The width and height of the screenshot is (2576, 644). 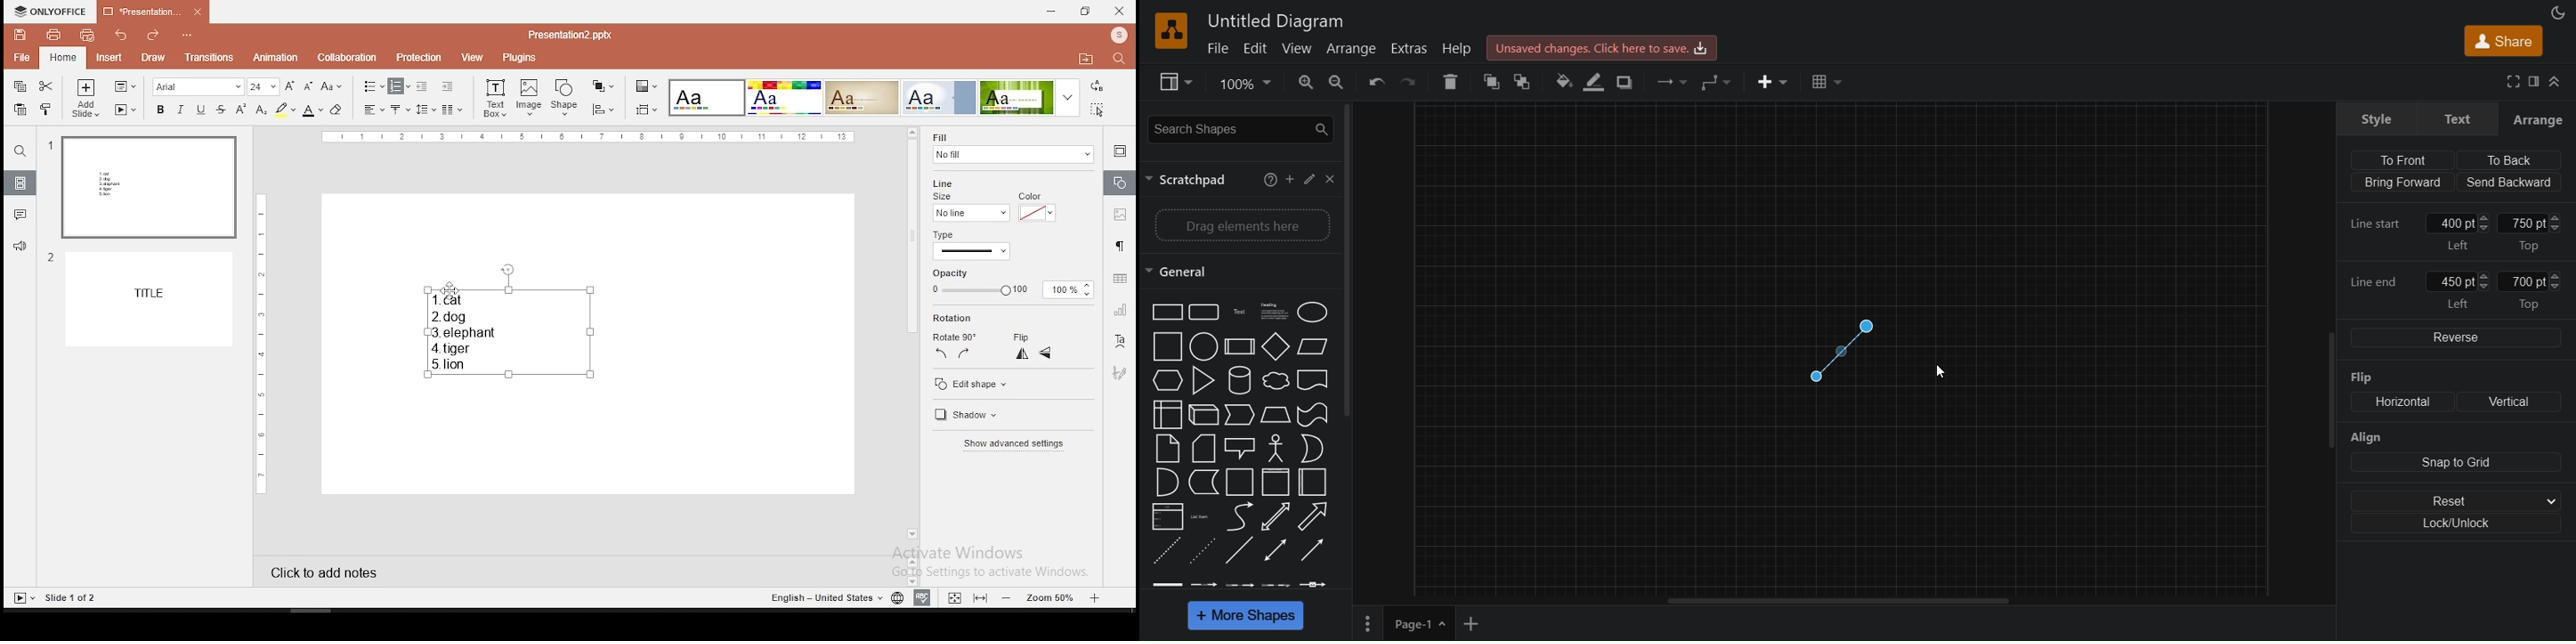 What do you see at coordinates (373, 110) in the screenshot?
I see `horizontal align` at bounding box center [373, 110].